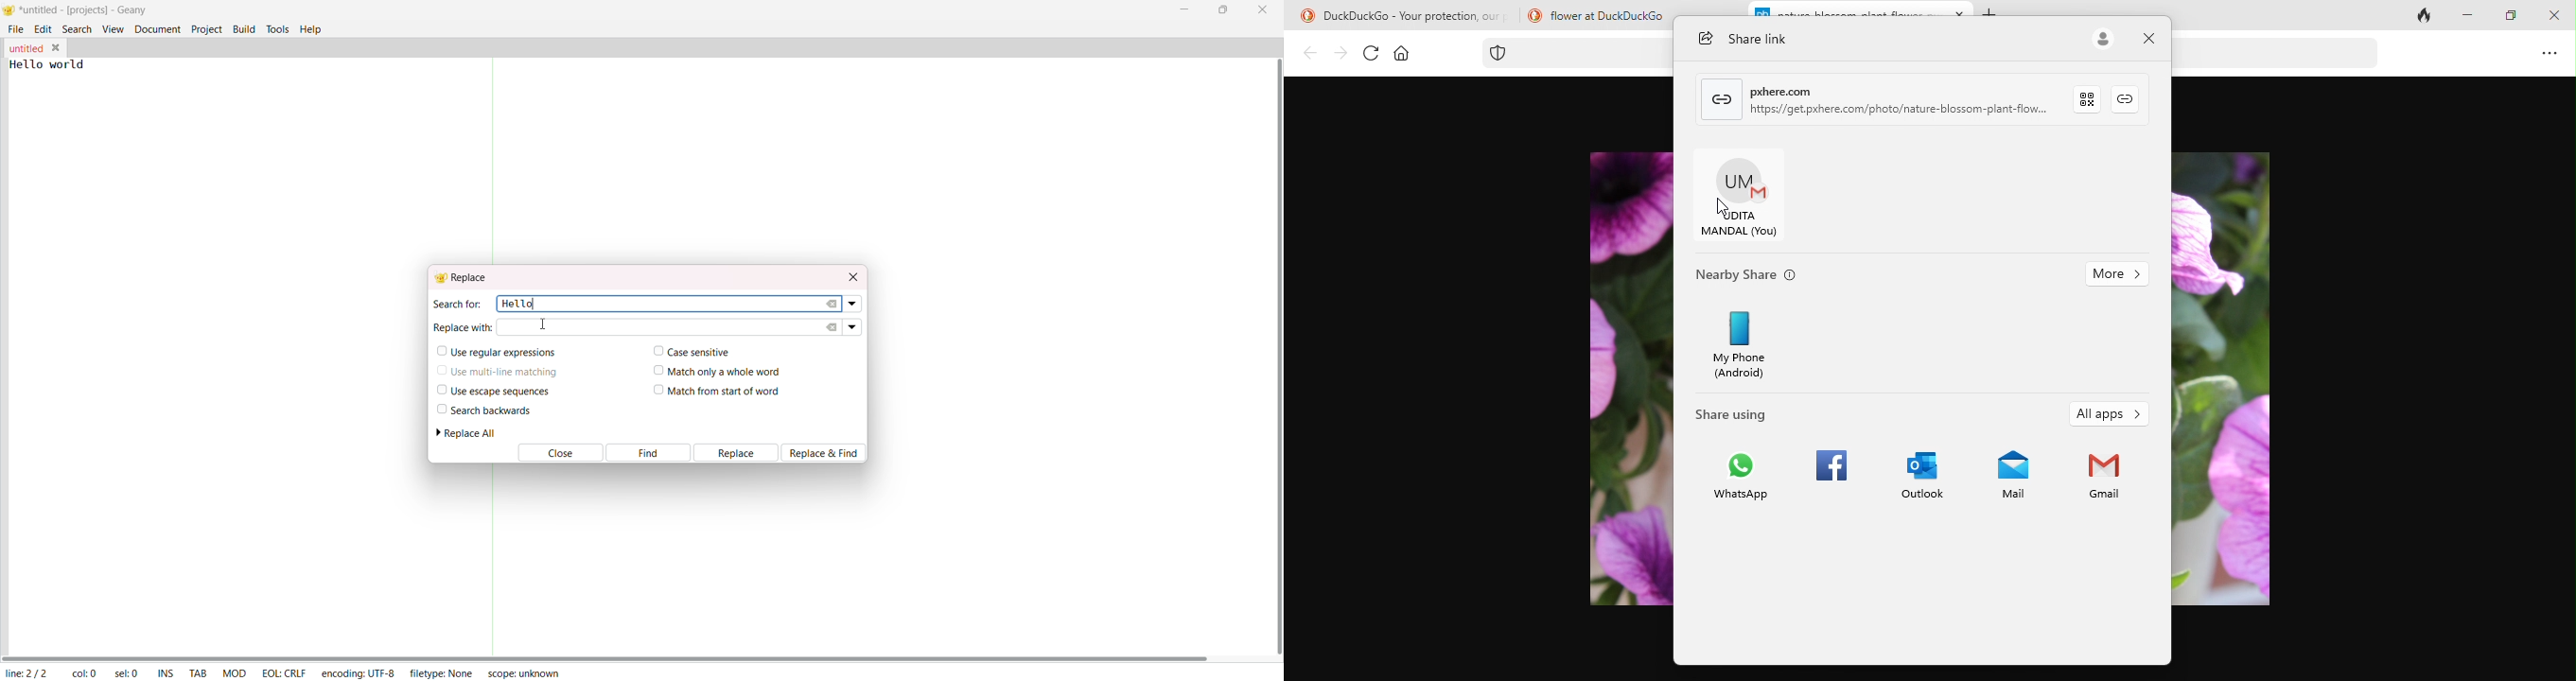  Describe the element at coordinates (442, 672) in the screenshot. I see `filetype: NONE` at that location.